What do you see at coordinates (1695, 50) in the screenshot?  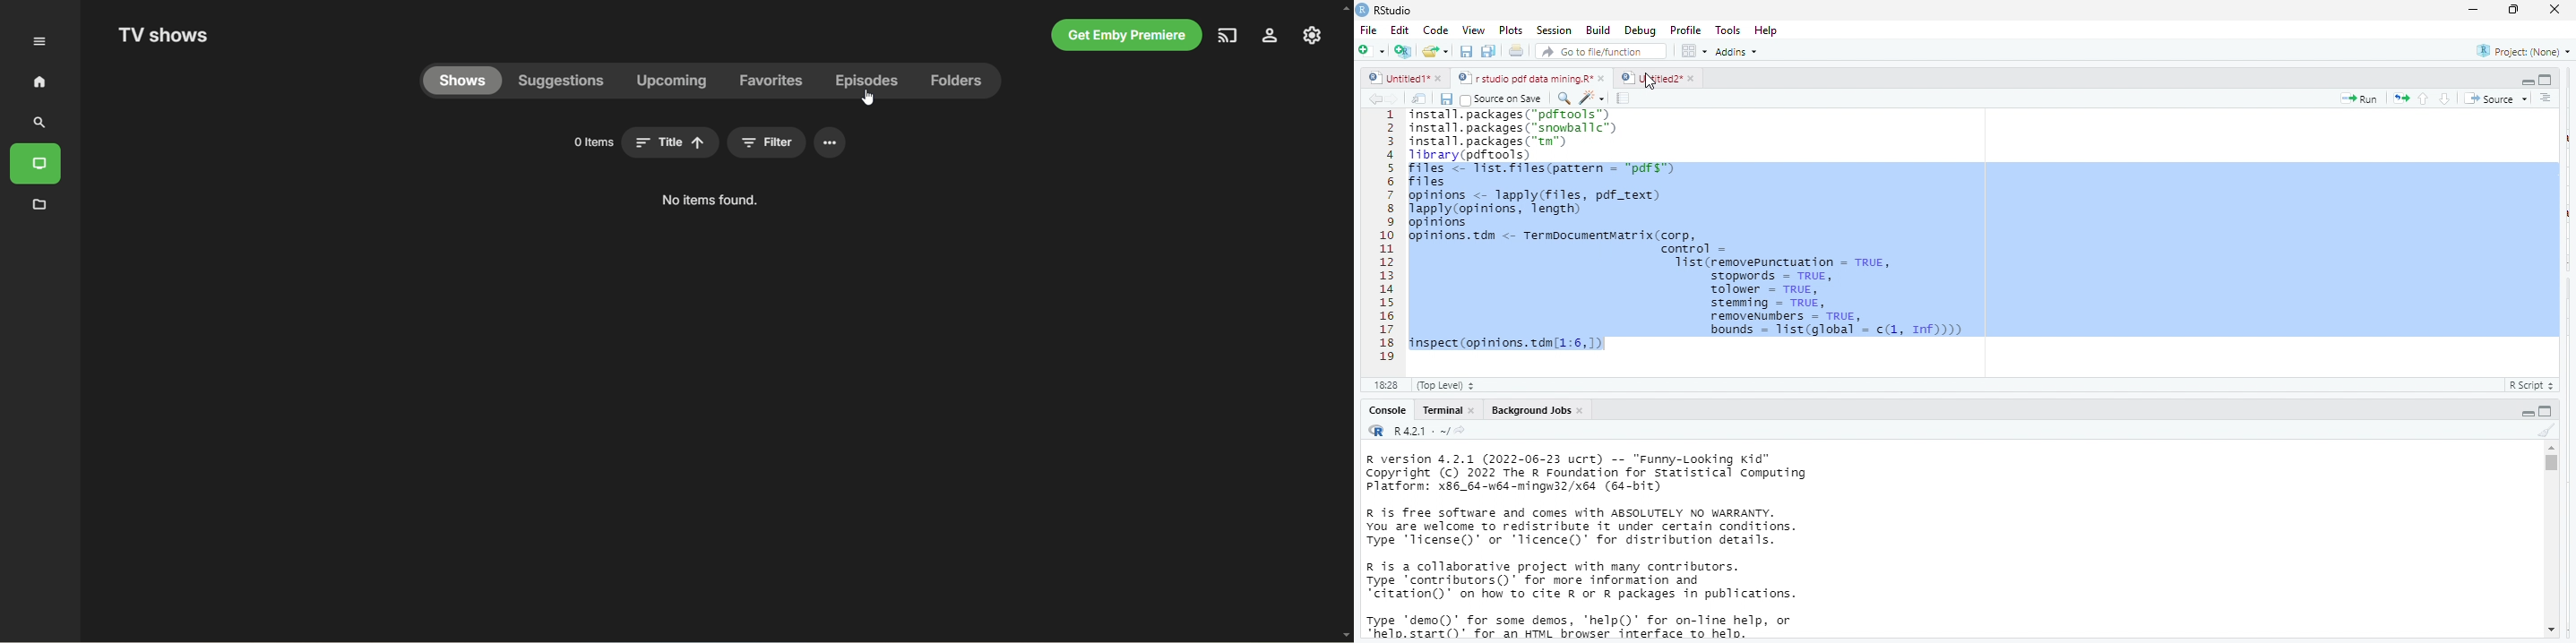 I see `options` at bounding box center [1695, 50].